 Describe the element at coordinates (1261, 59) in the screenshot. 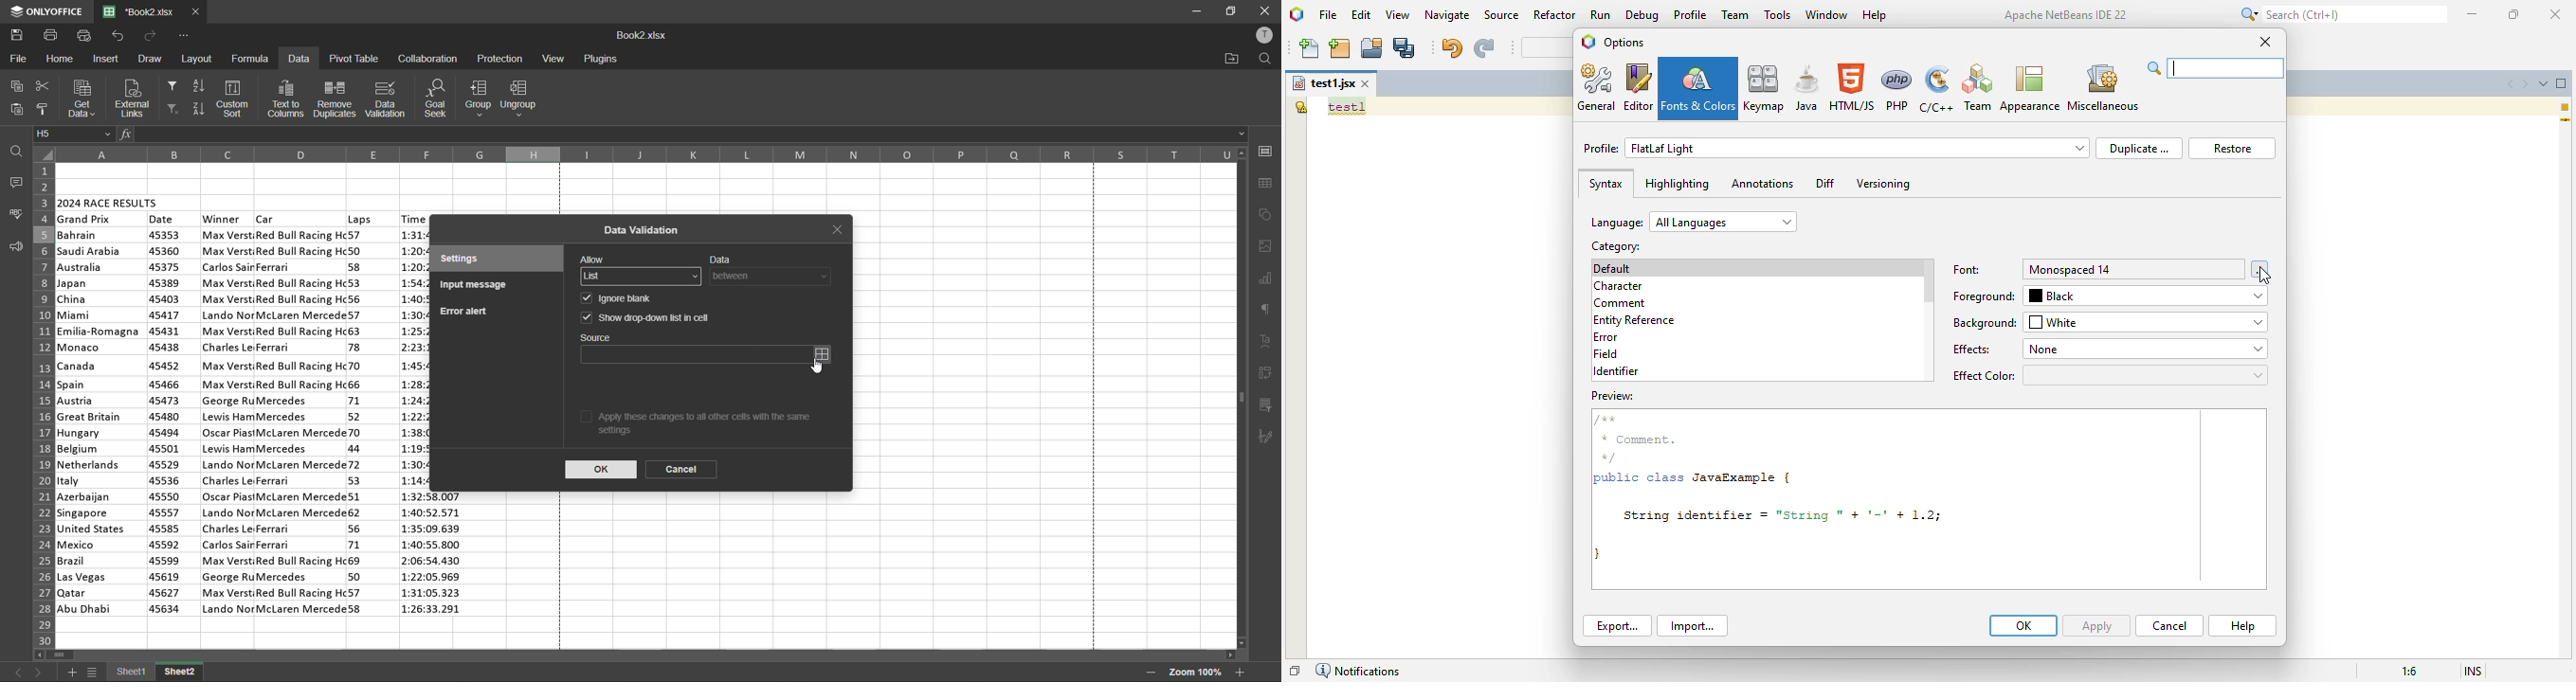

I see `find` at that location.